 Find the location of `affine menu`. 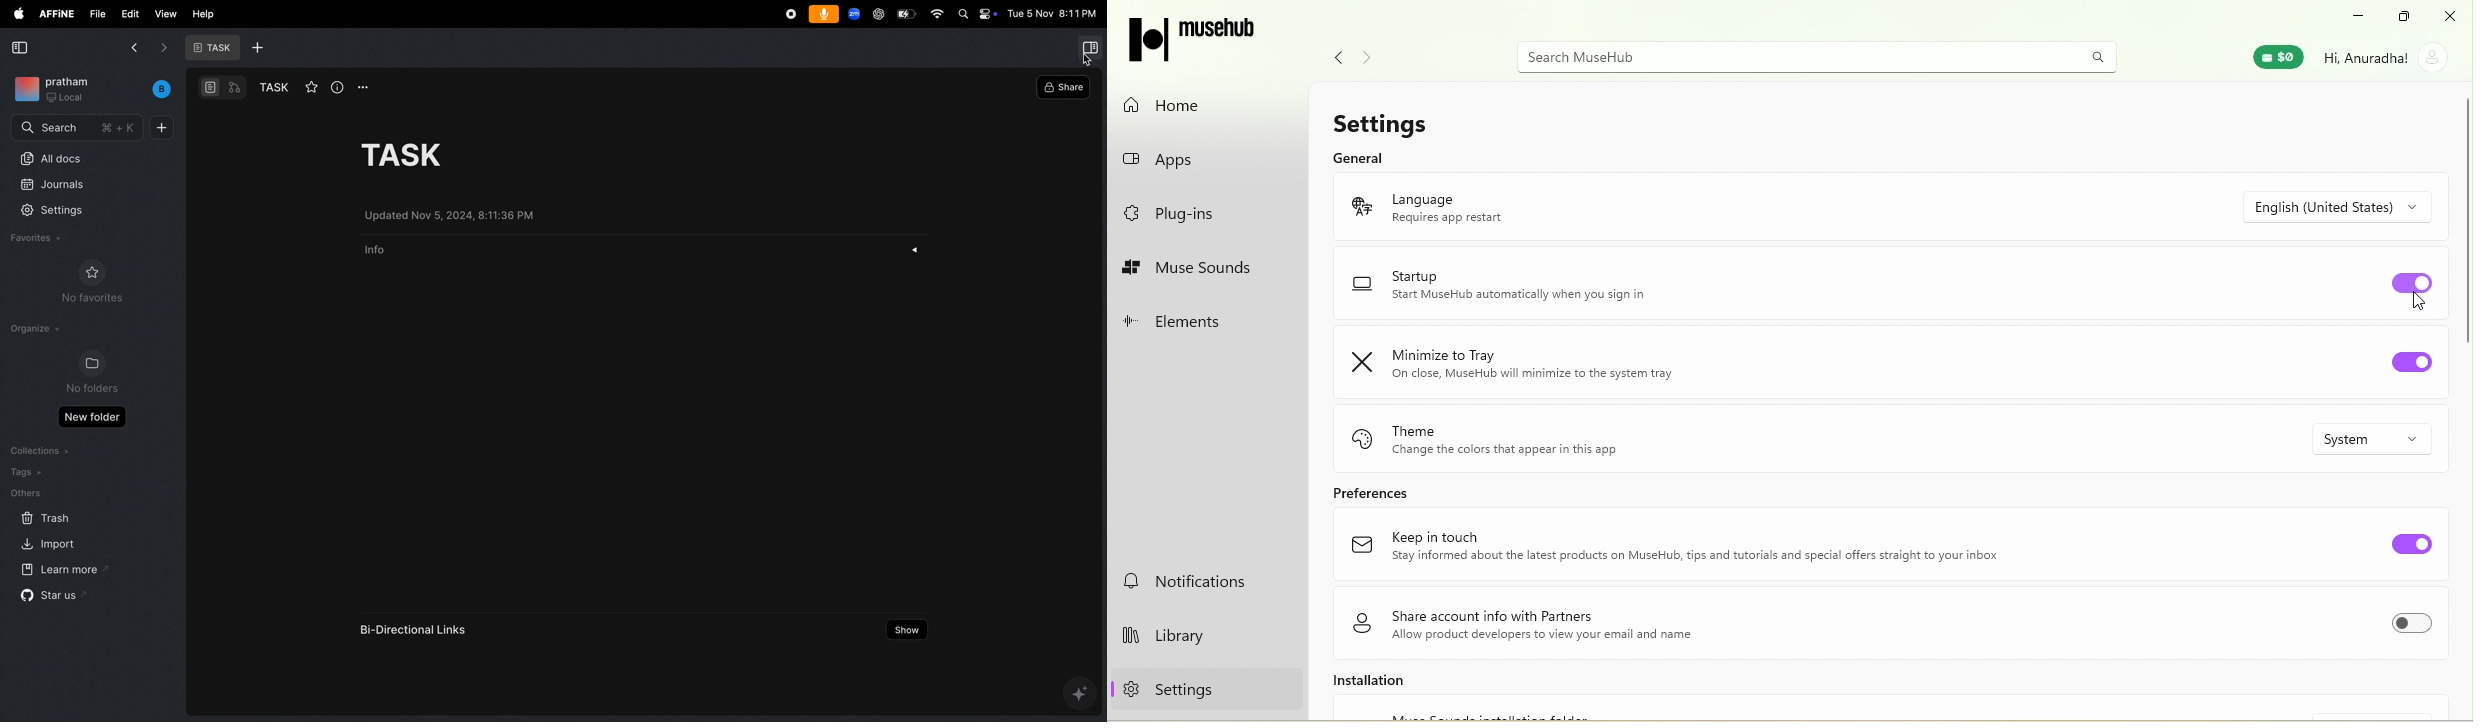

affine menu is located at coordinates (56, 14).